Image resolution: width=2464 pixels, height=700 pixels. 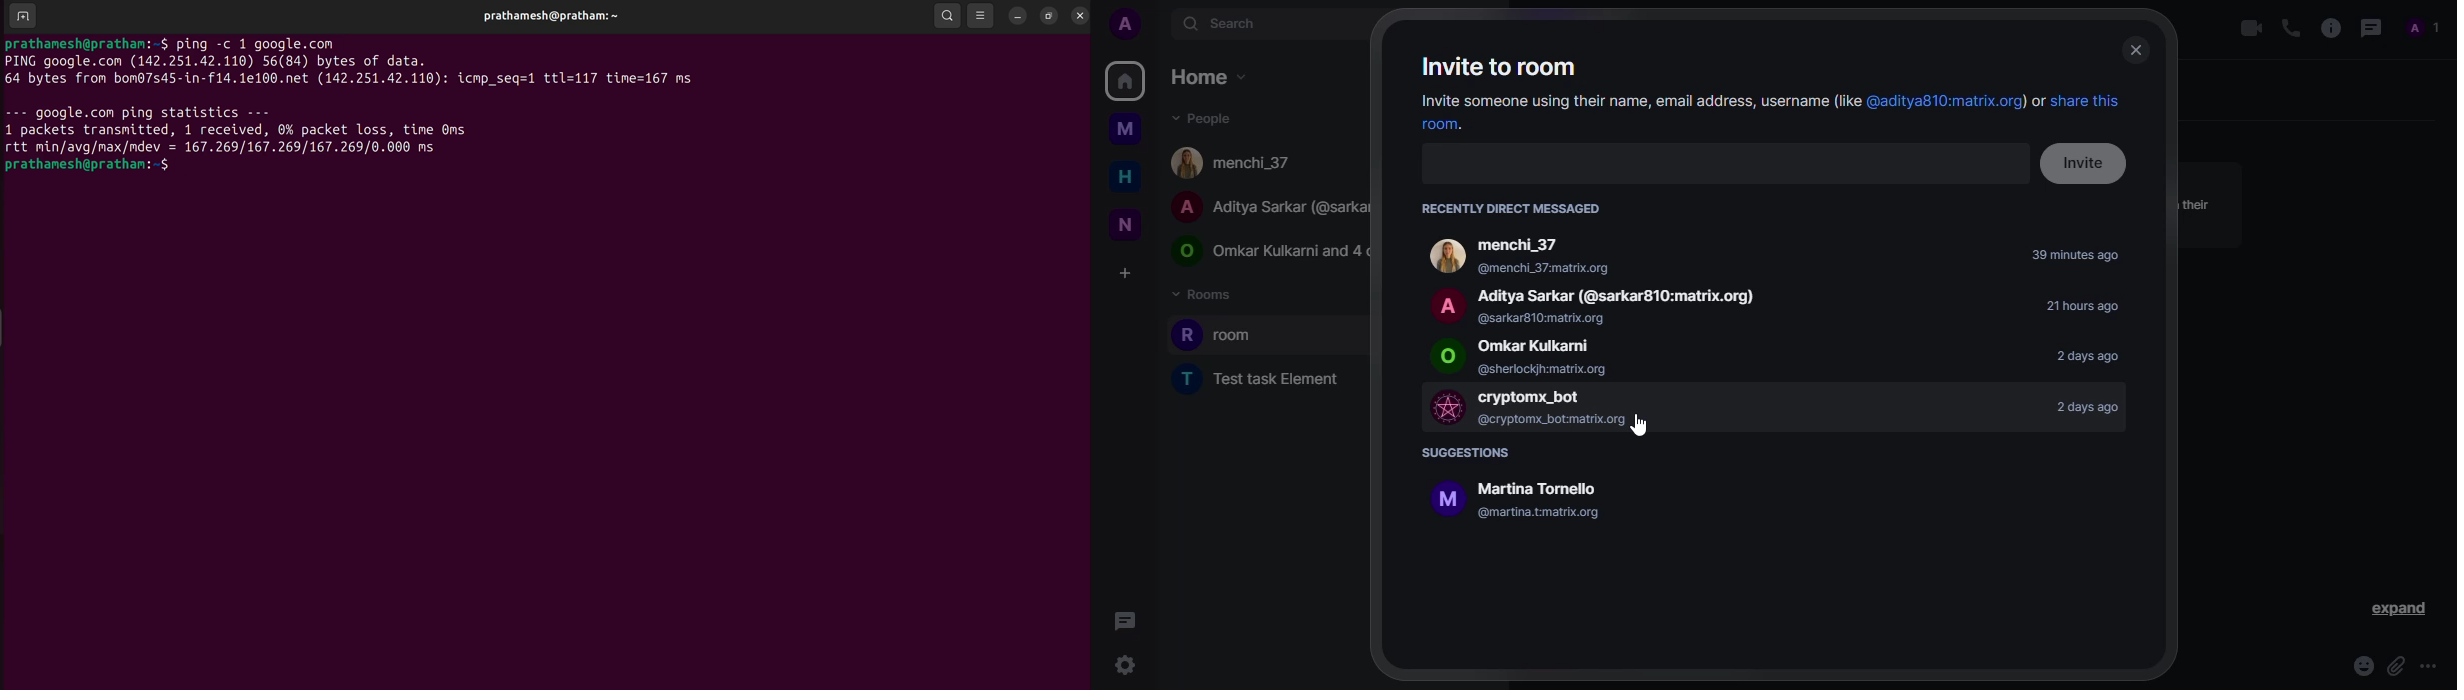 What do you see at coordinates (2087, 356) in the screenshot?
I see `2 days ago` at bounding box center [2087, 356].